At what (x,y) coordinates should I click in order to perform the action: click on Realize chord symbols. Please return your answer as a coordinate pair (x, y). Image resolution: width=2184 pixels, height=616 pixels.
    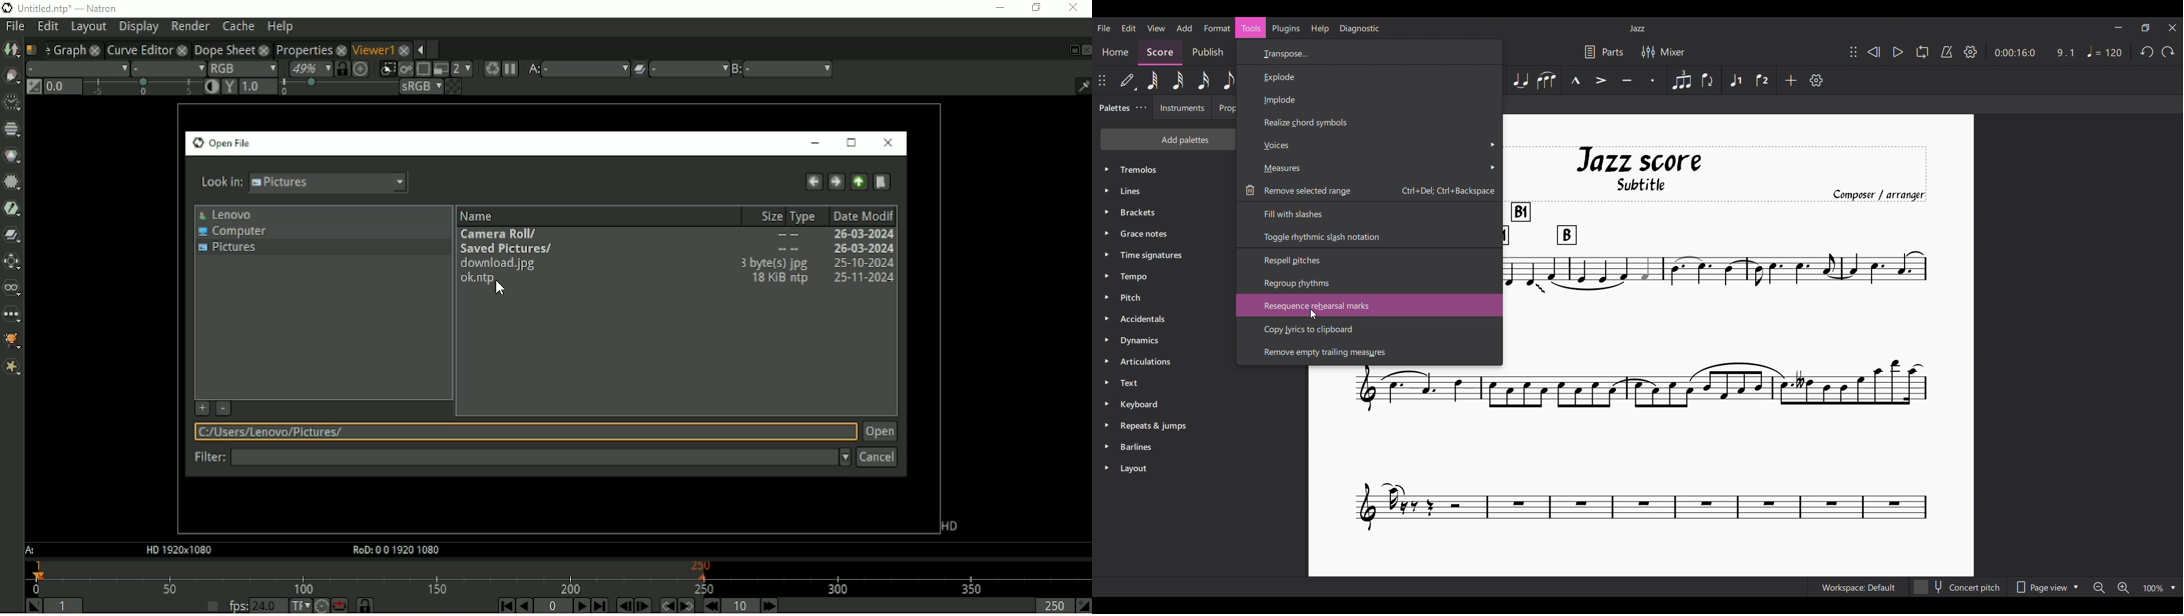
    Looking at the image, I should click on (1371, 122).